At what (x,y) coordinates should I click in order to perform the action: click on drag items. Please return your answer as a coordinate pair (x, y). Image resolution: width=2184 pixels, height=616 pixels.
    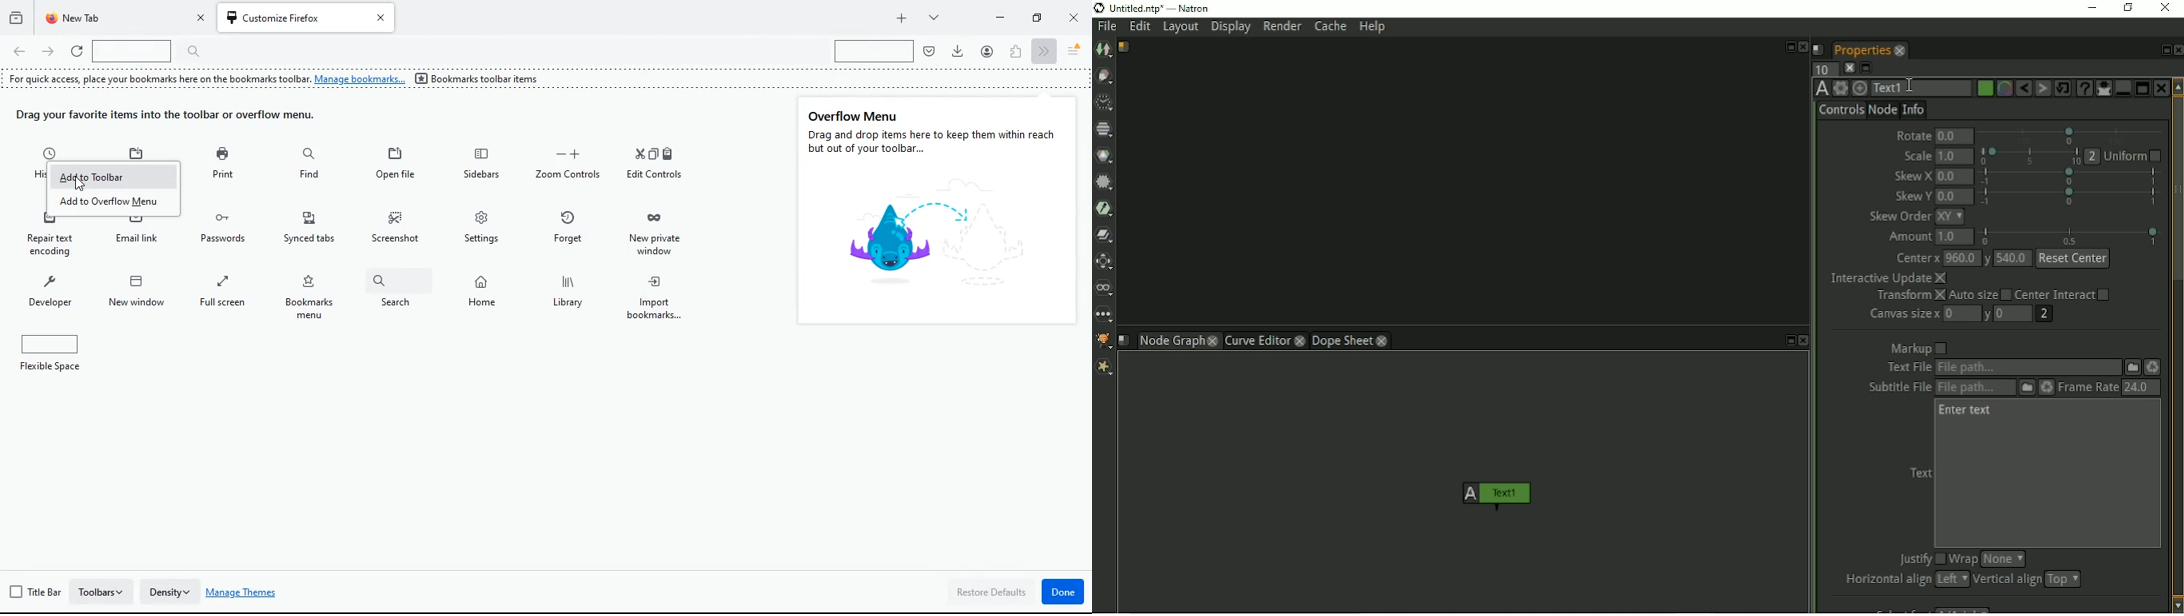
    Looking at the image, I should click on (177, 117).